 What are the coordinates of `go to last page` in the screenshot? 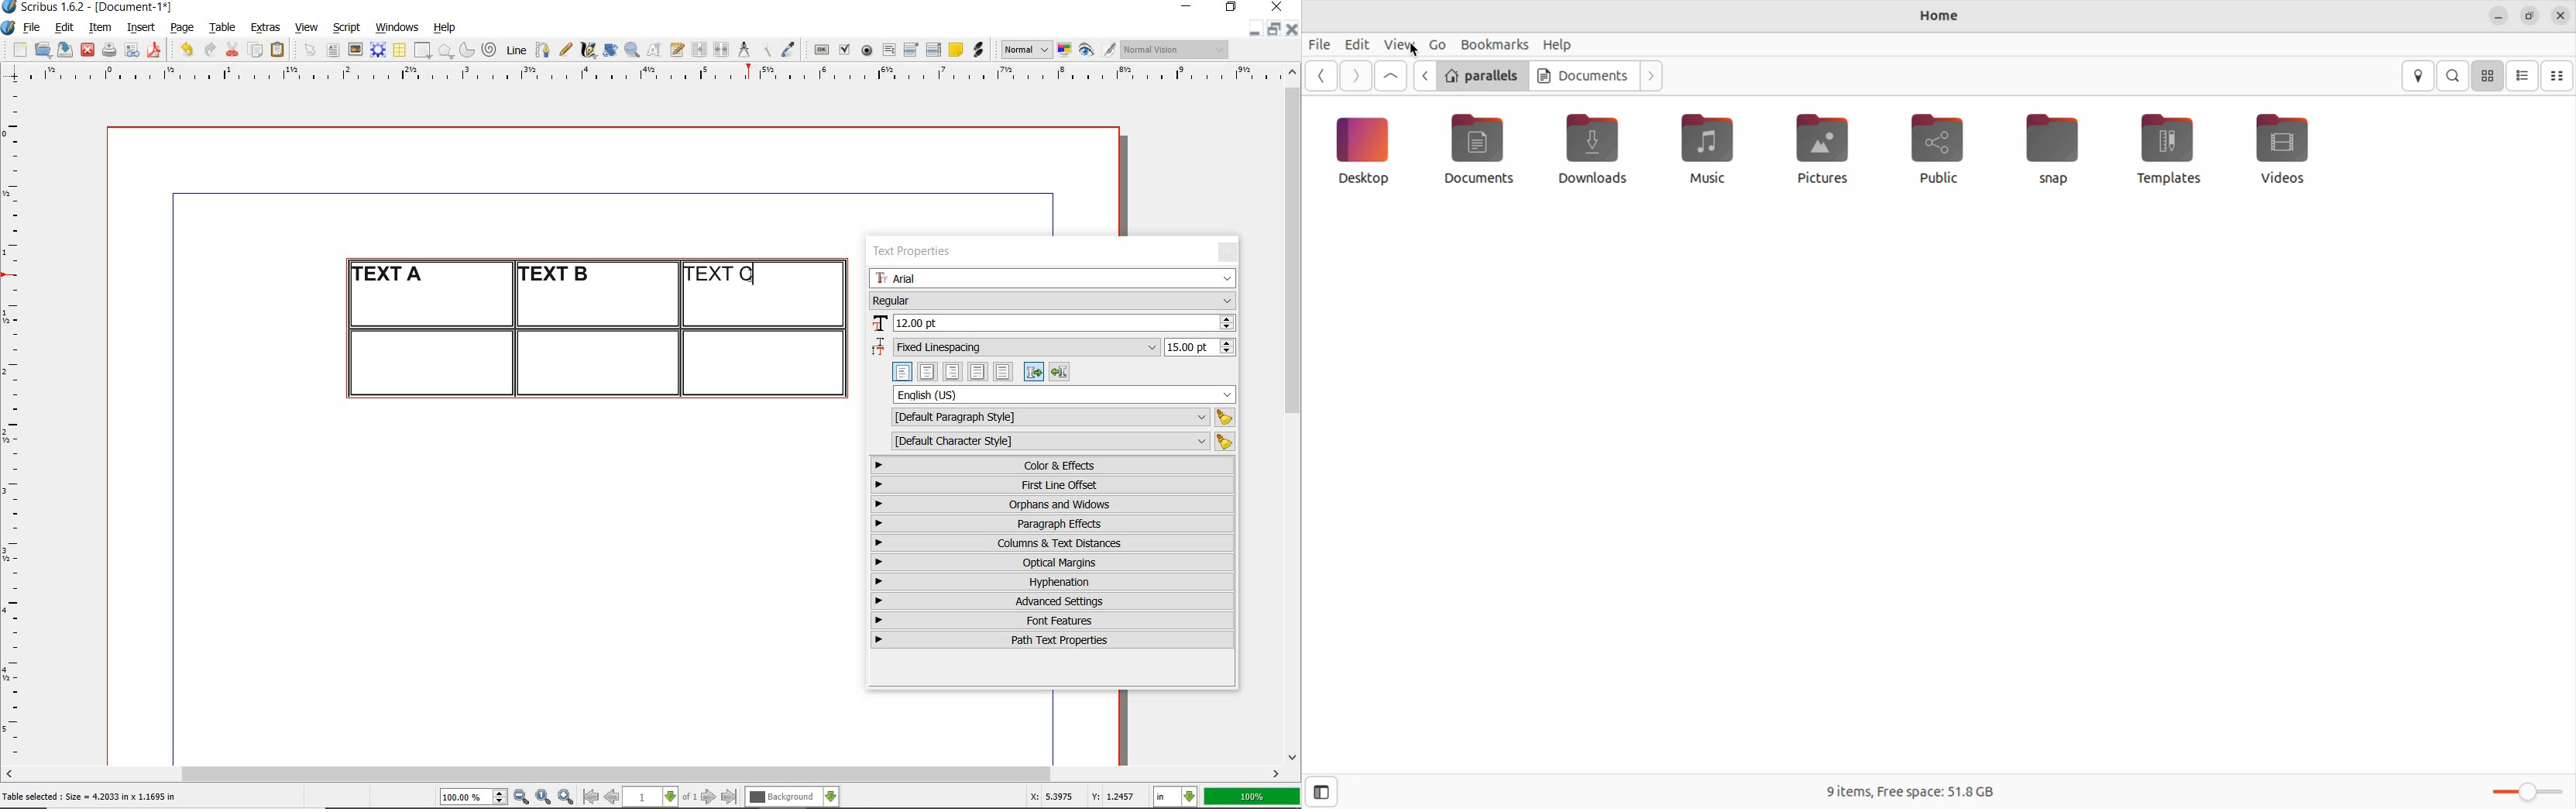 It's located at (730, 797).